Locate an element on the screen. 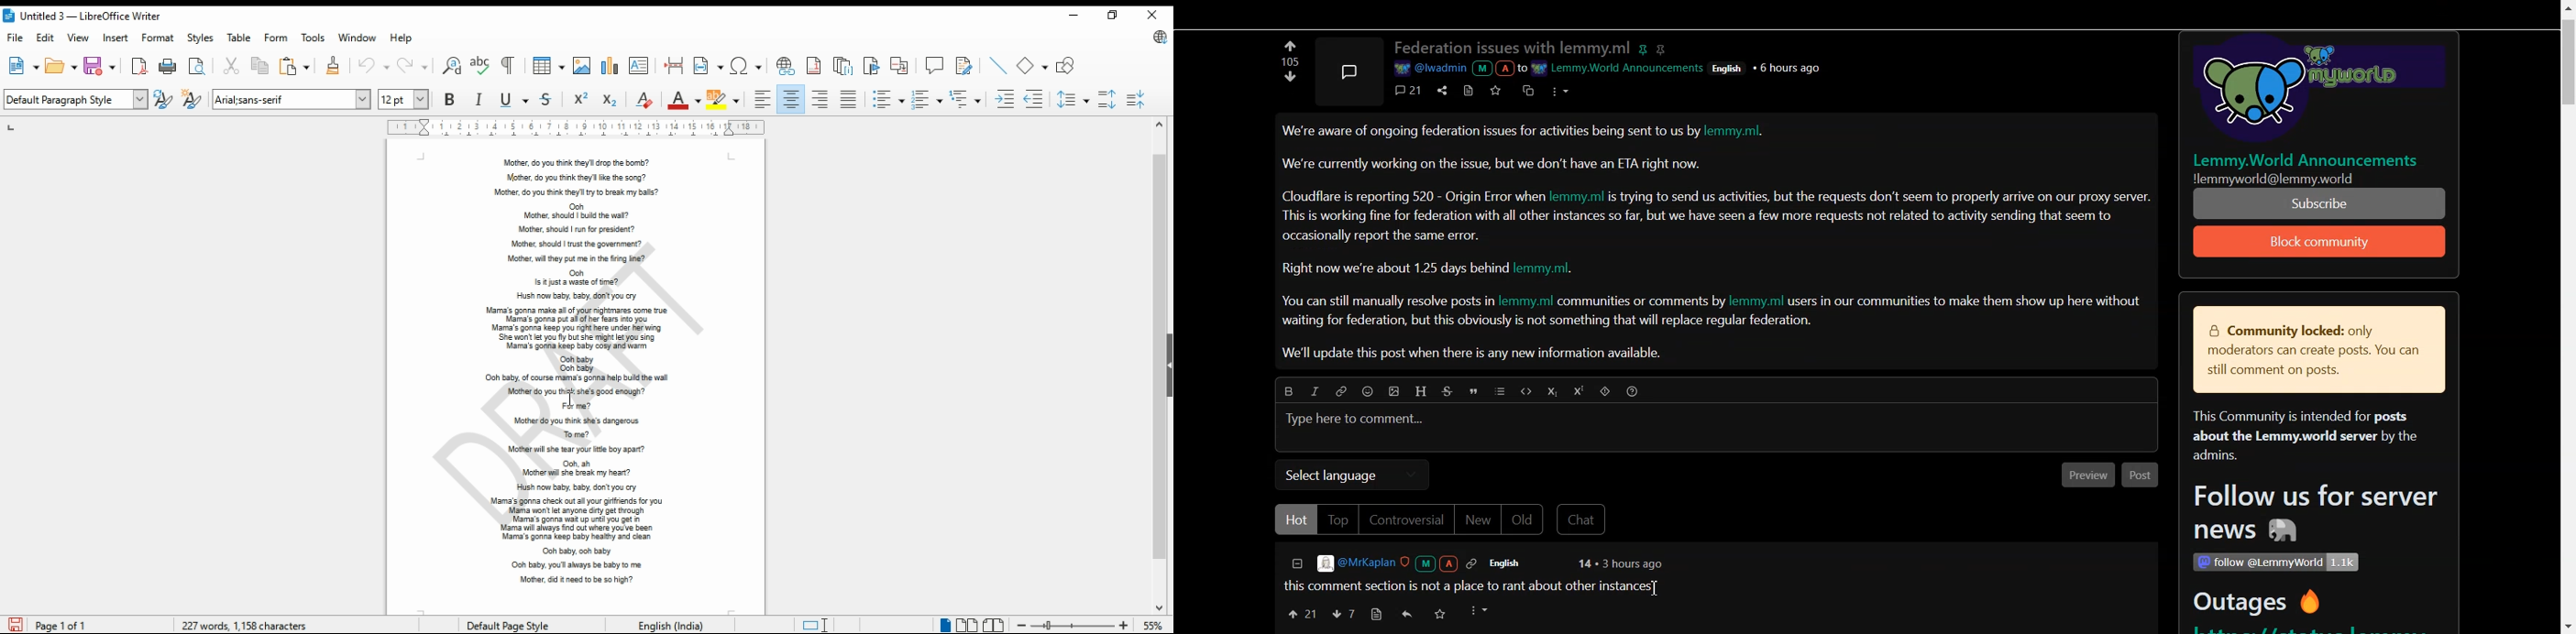  bold is located at coordinates (452, 99).